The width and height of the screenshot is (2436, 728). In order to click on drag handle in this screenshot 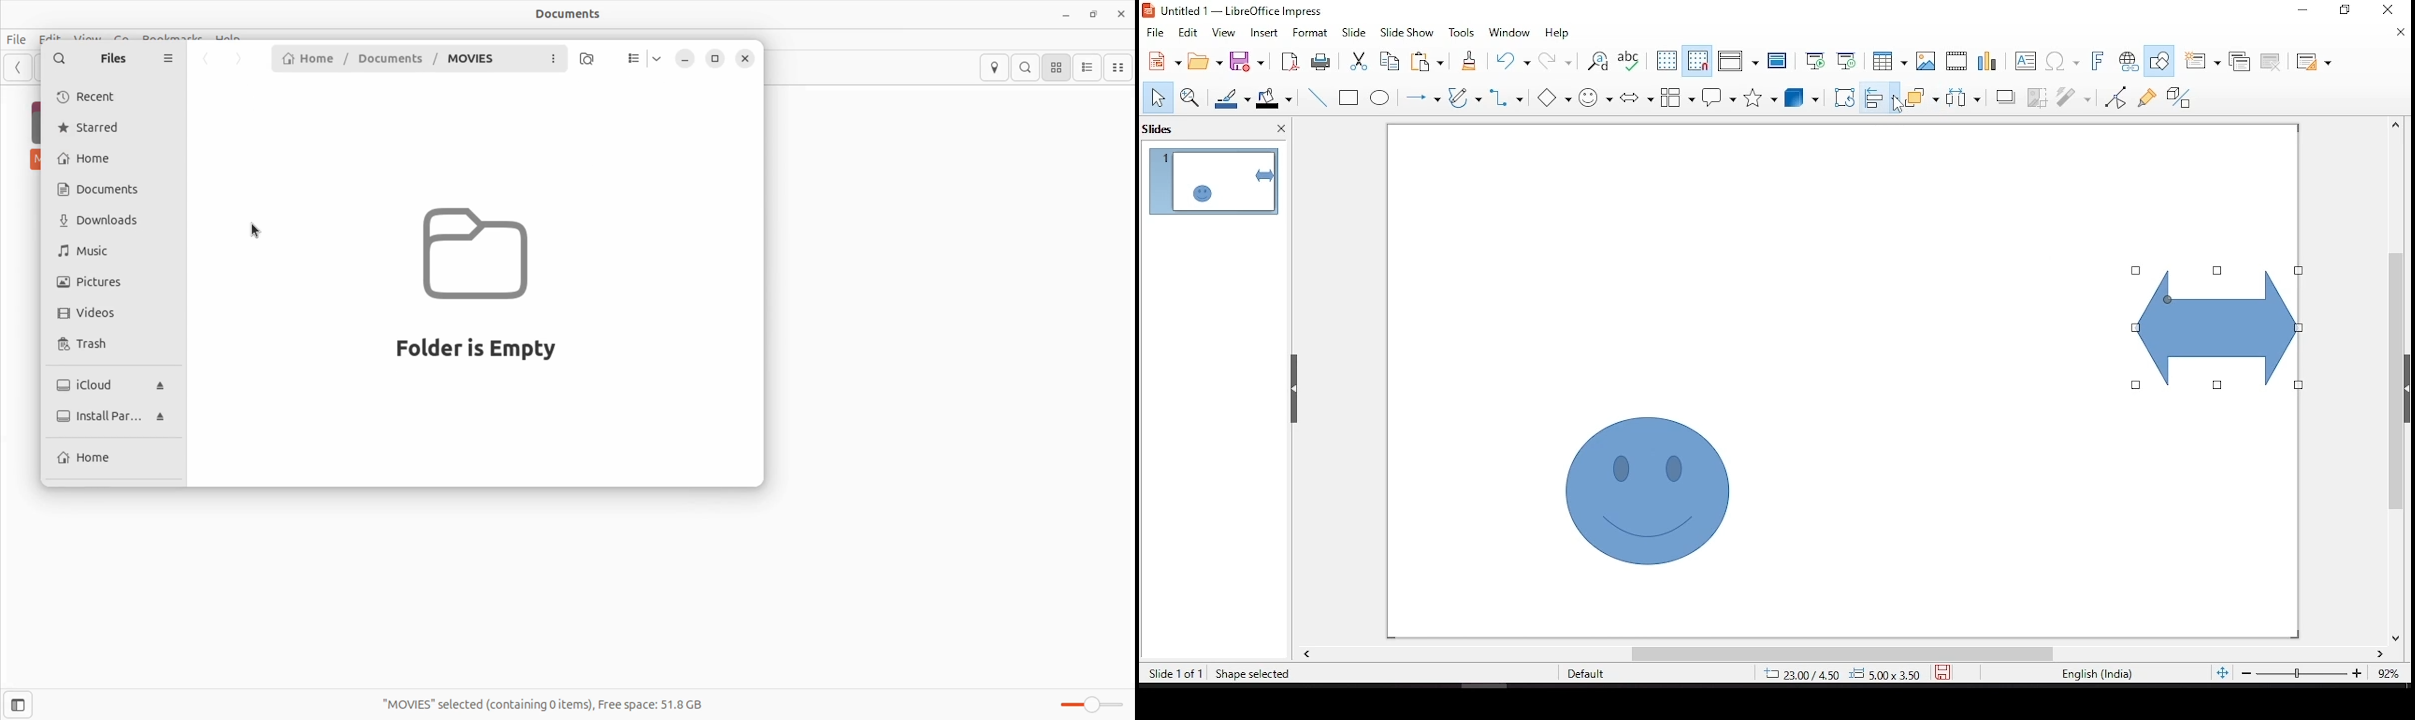, I will do `click(1296, 389)`.